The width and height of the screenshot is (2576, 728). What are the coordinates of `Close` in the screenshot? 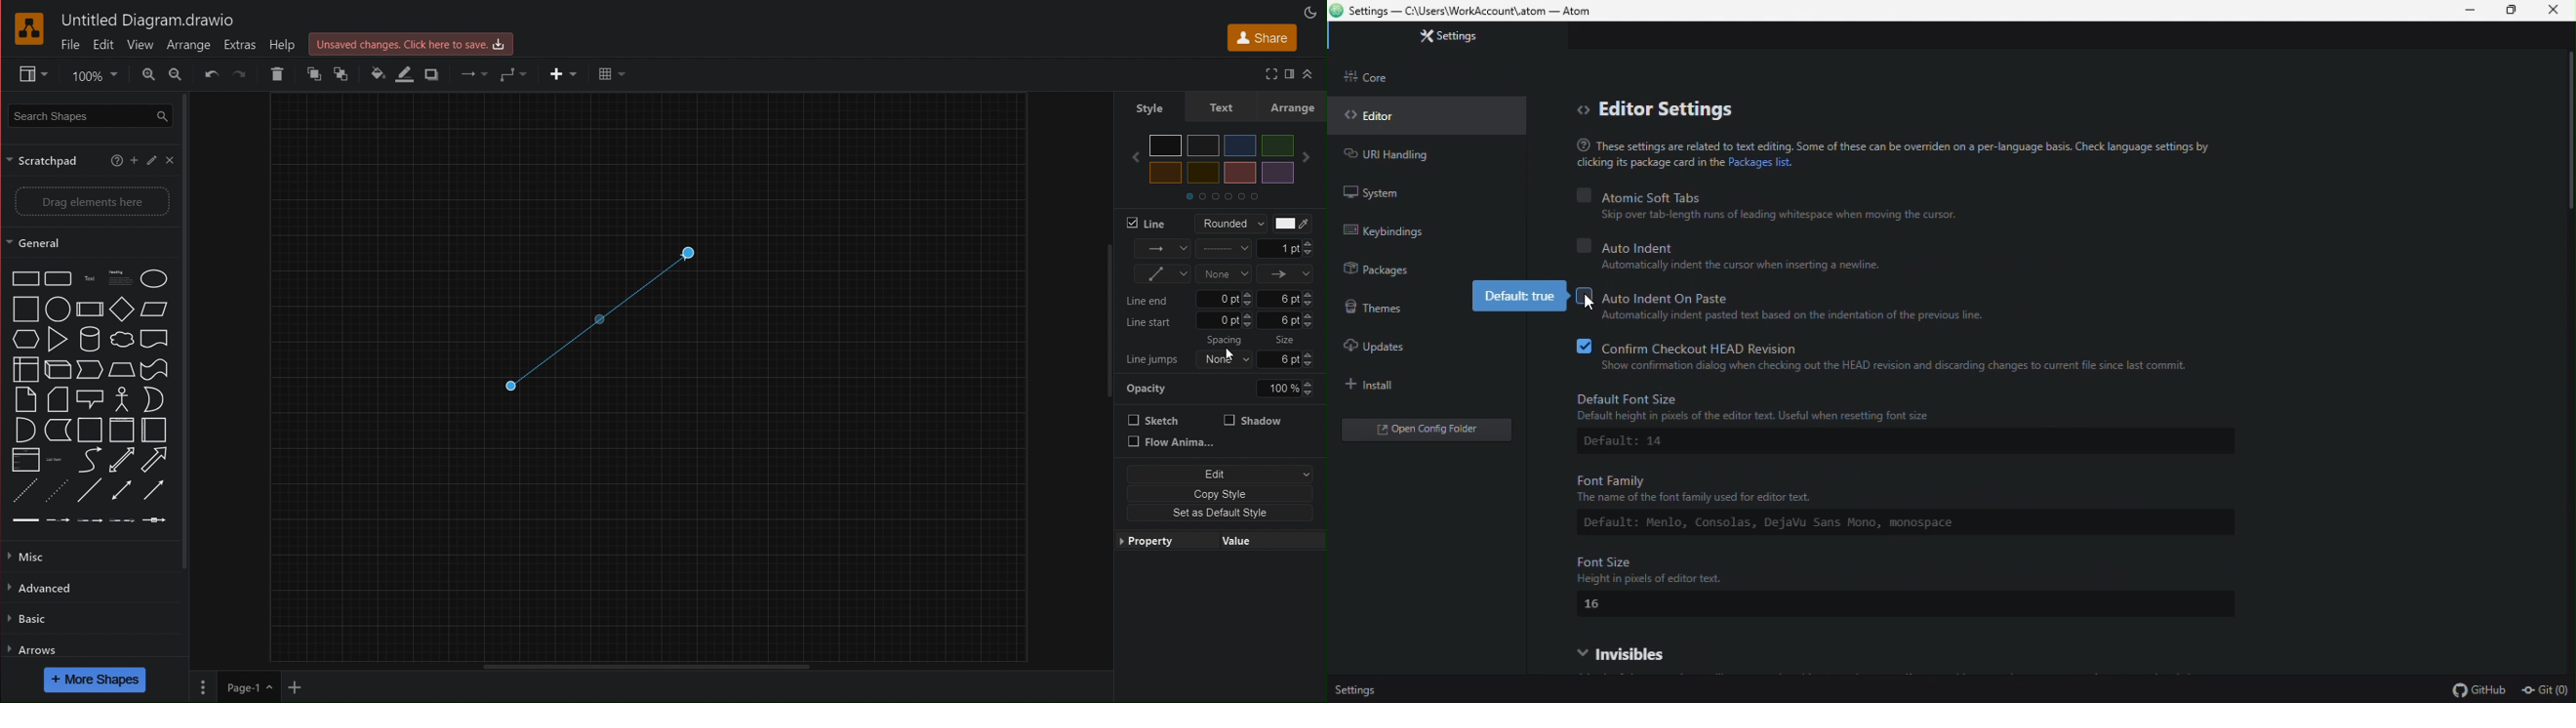 It's located at (2555, 11).